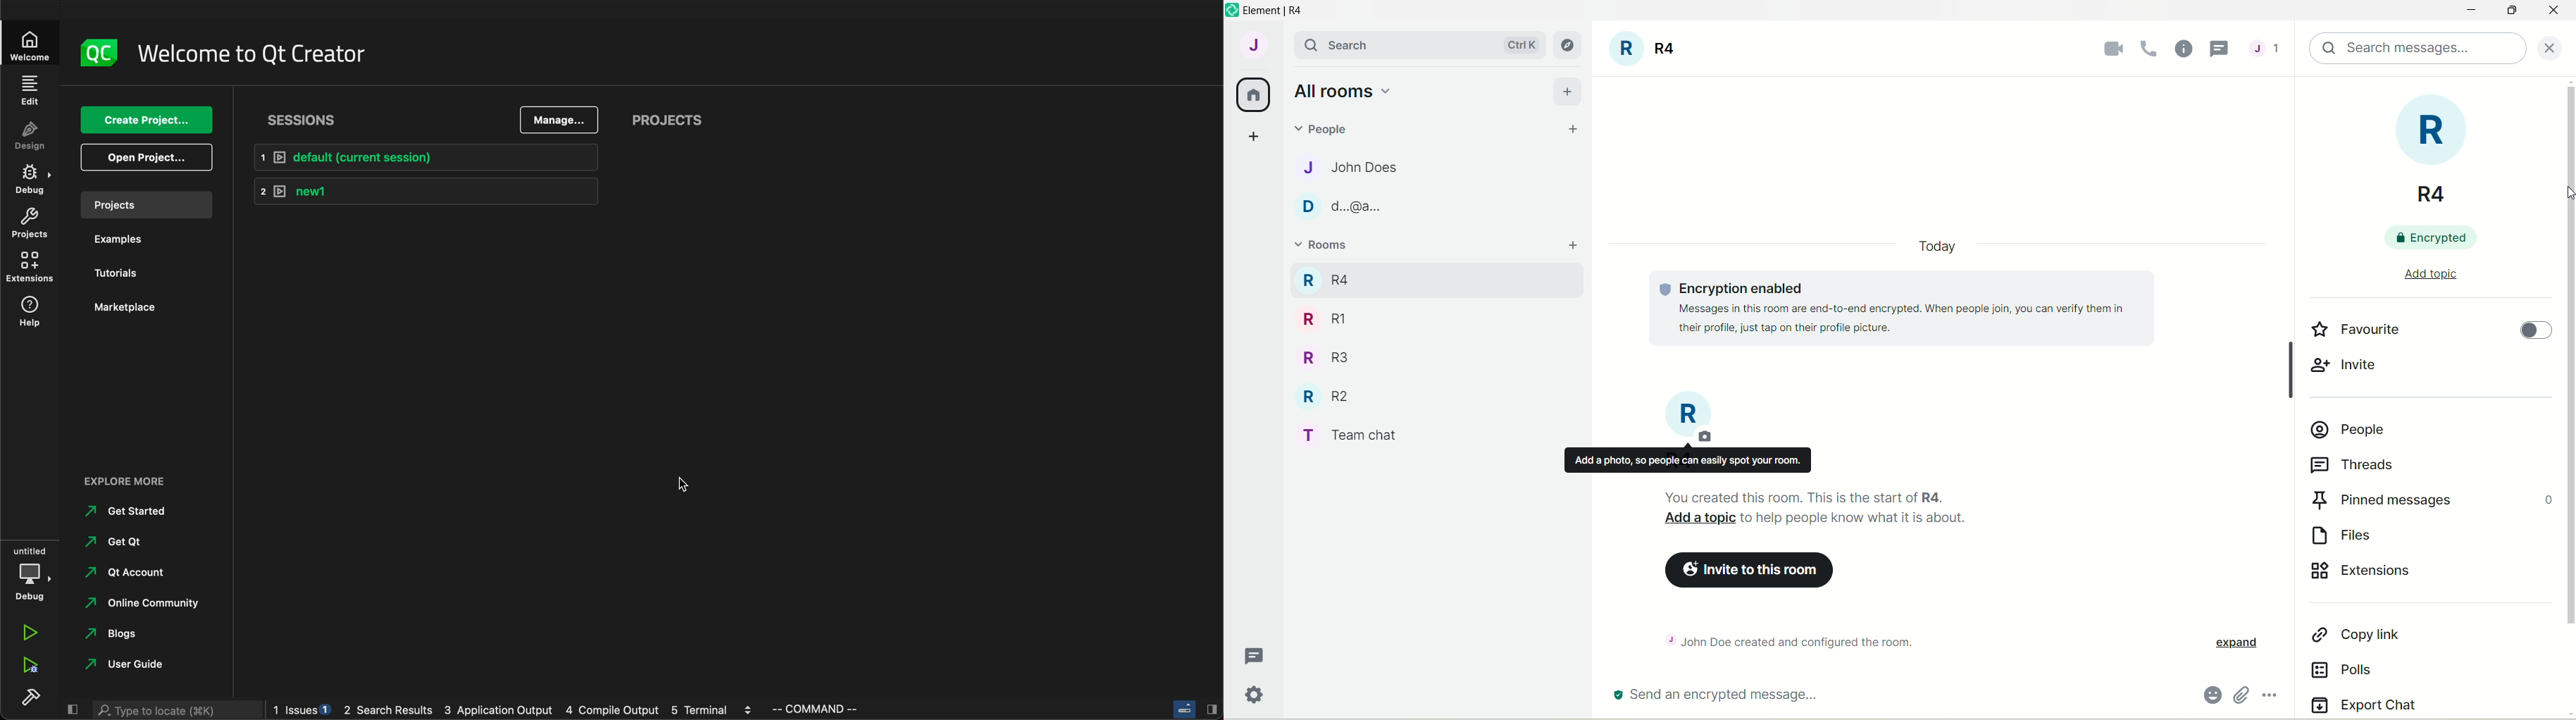 The width and height of the screenshot is (2576, 728). I want to click on video call, so click(2110, 49).